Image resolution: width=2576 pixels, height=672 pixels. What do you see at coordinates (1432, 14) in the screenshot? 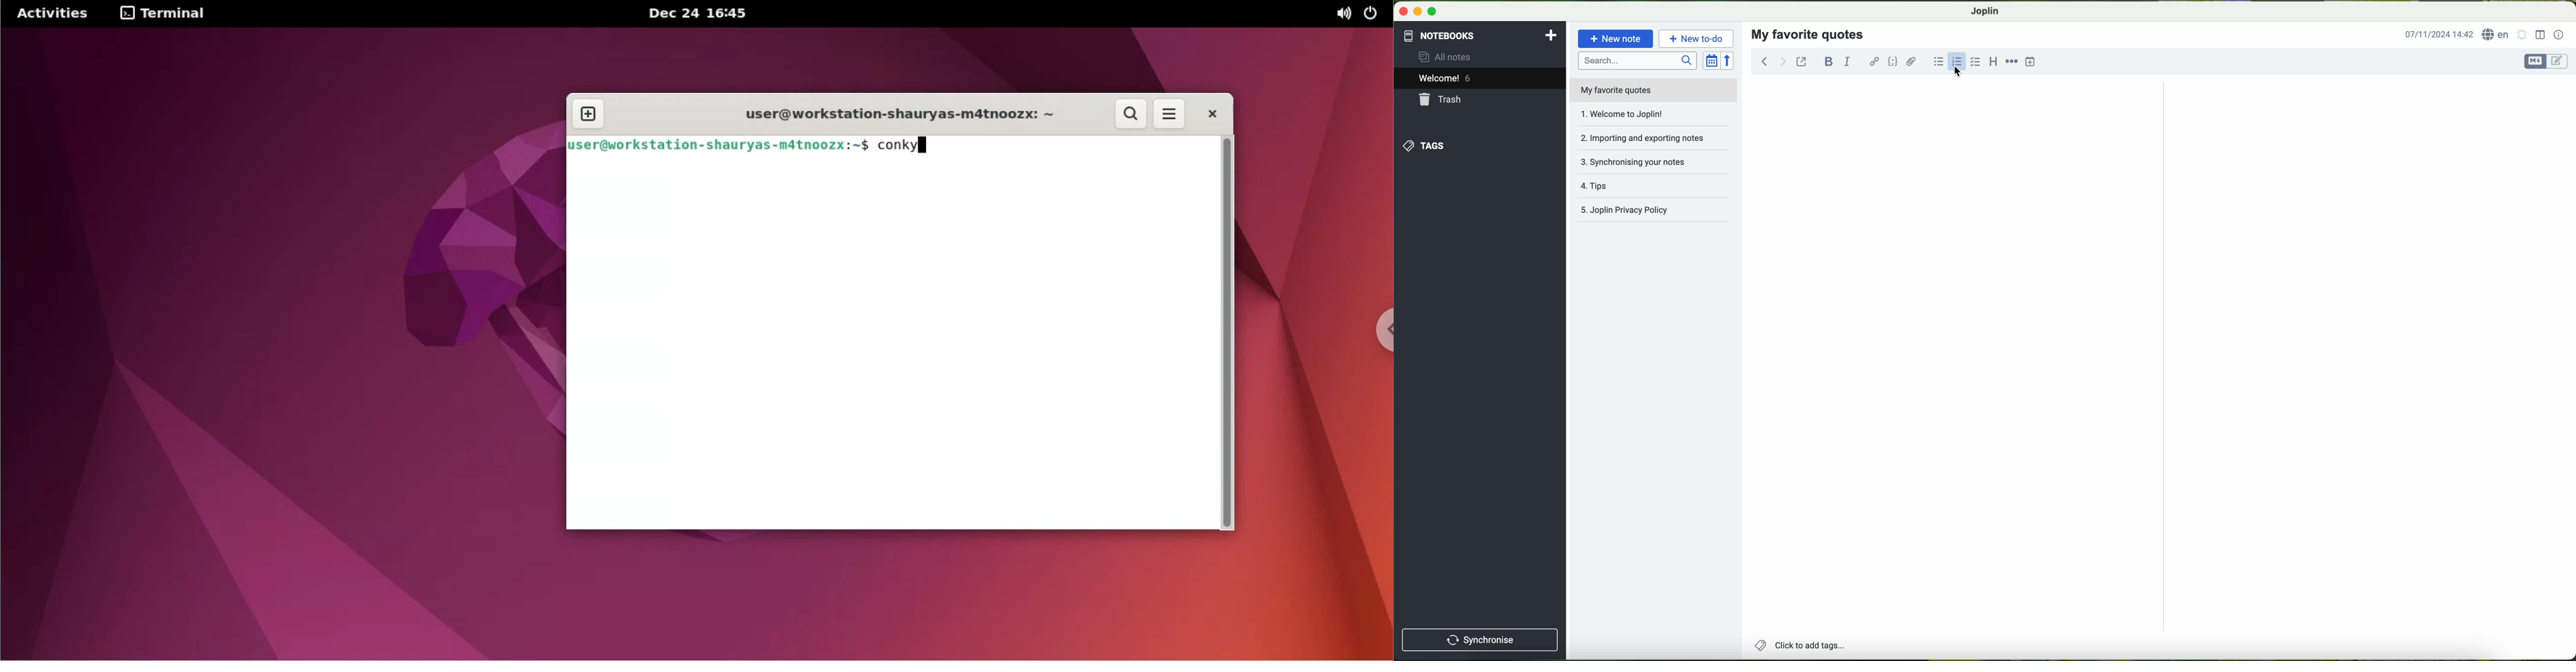
I see `maximize` at bounding box center [1432, 14].